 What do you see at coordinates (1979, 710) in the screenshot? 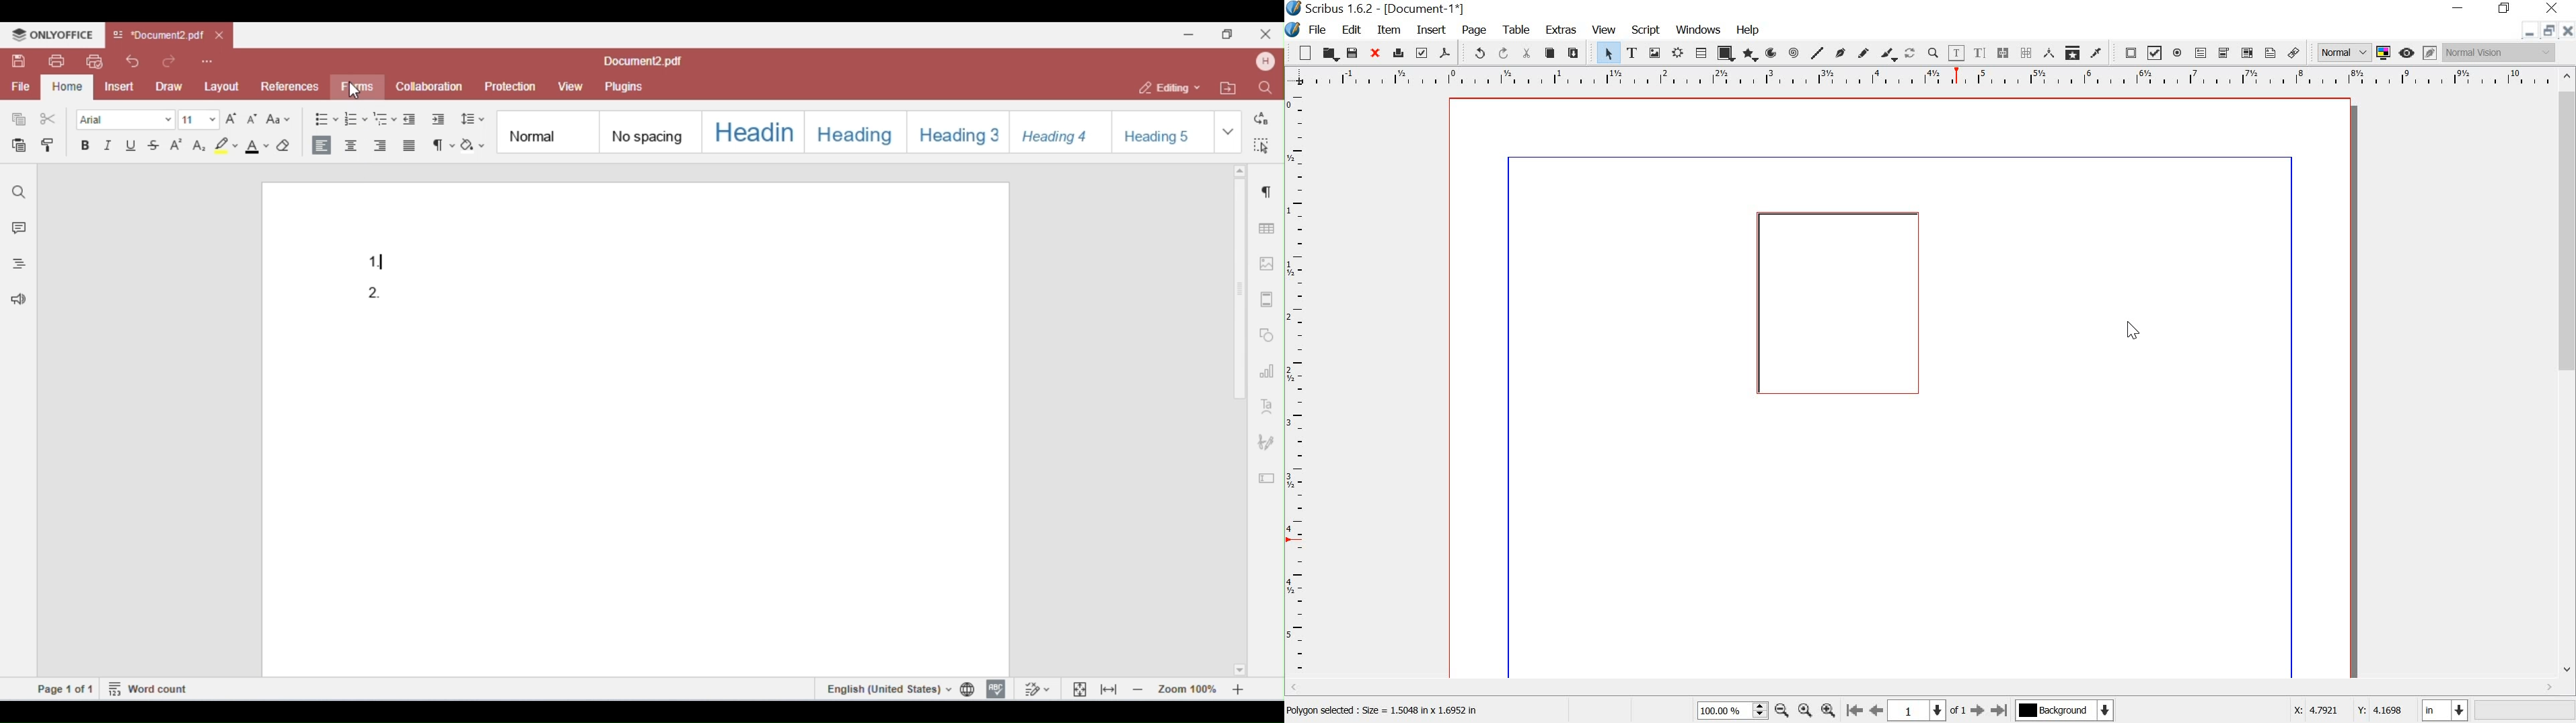
I see `go to next page` at bounding box center [1979, 710].